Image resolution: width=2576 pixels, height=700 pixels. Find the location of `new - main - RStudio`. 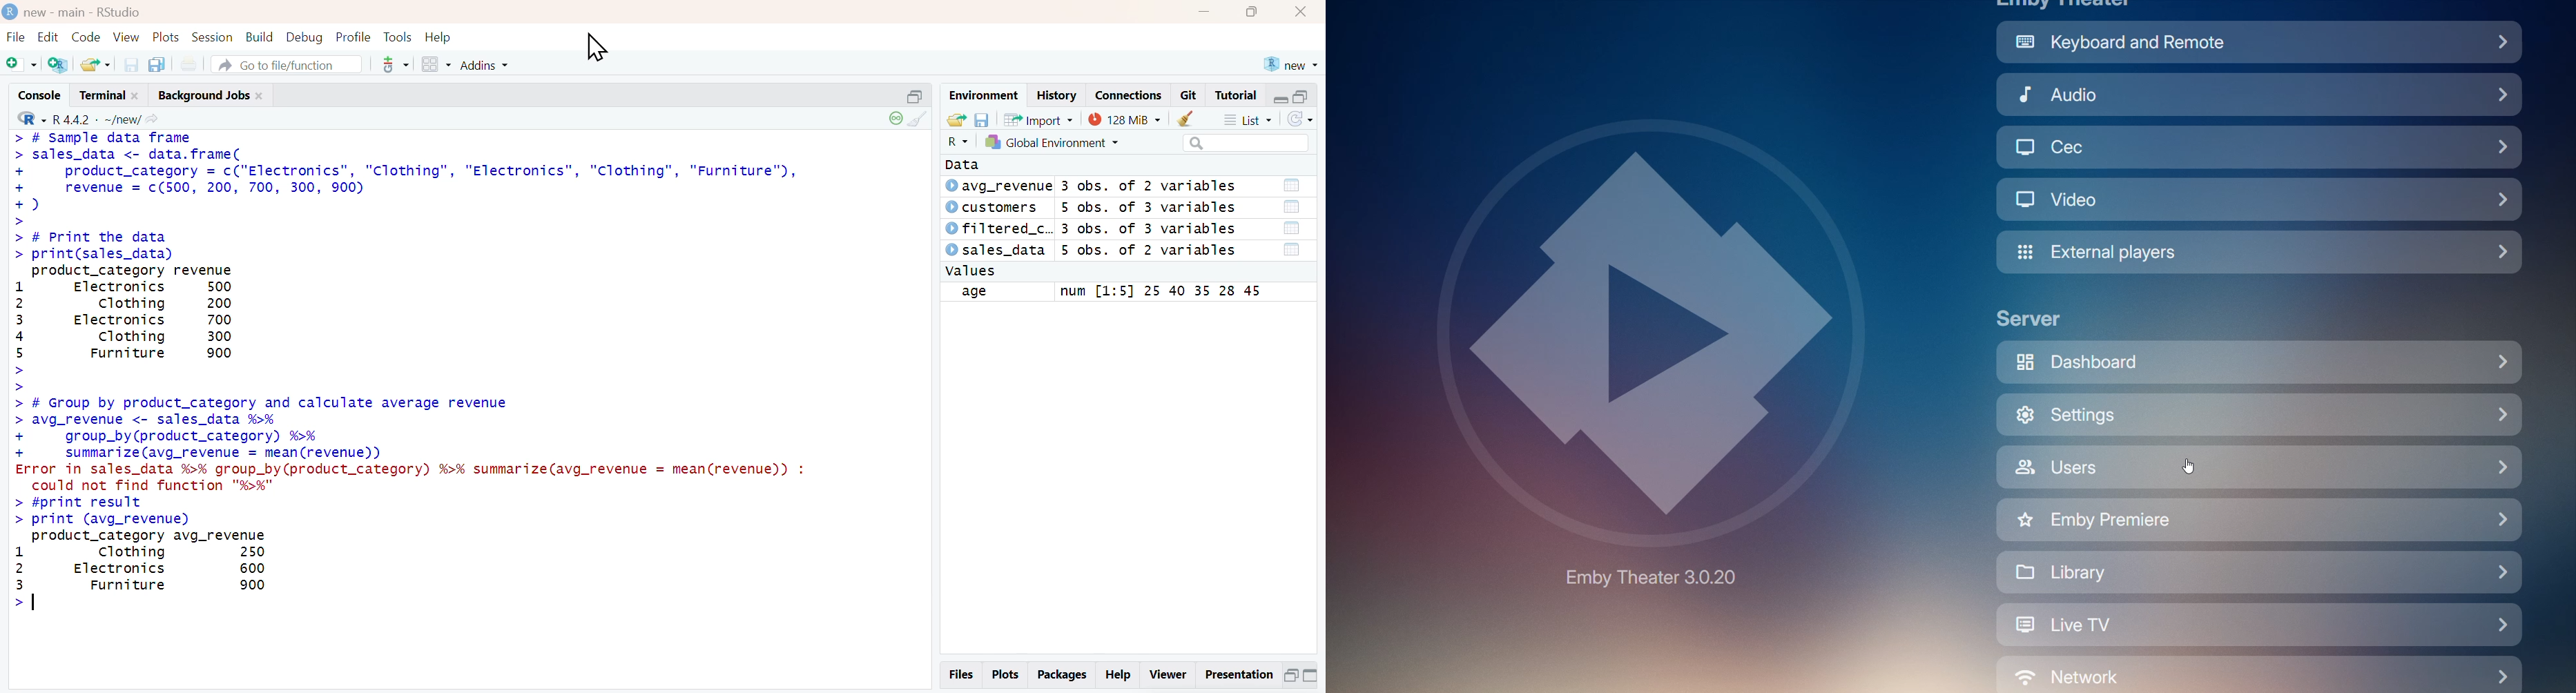

new - main - RStudio is located at coordinates (84, 12).